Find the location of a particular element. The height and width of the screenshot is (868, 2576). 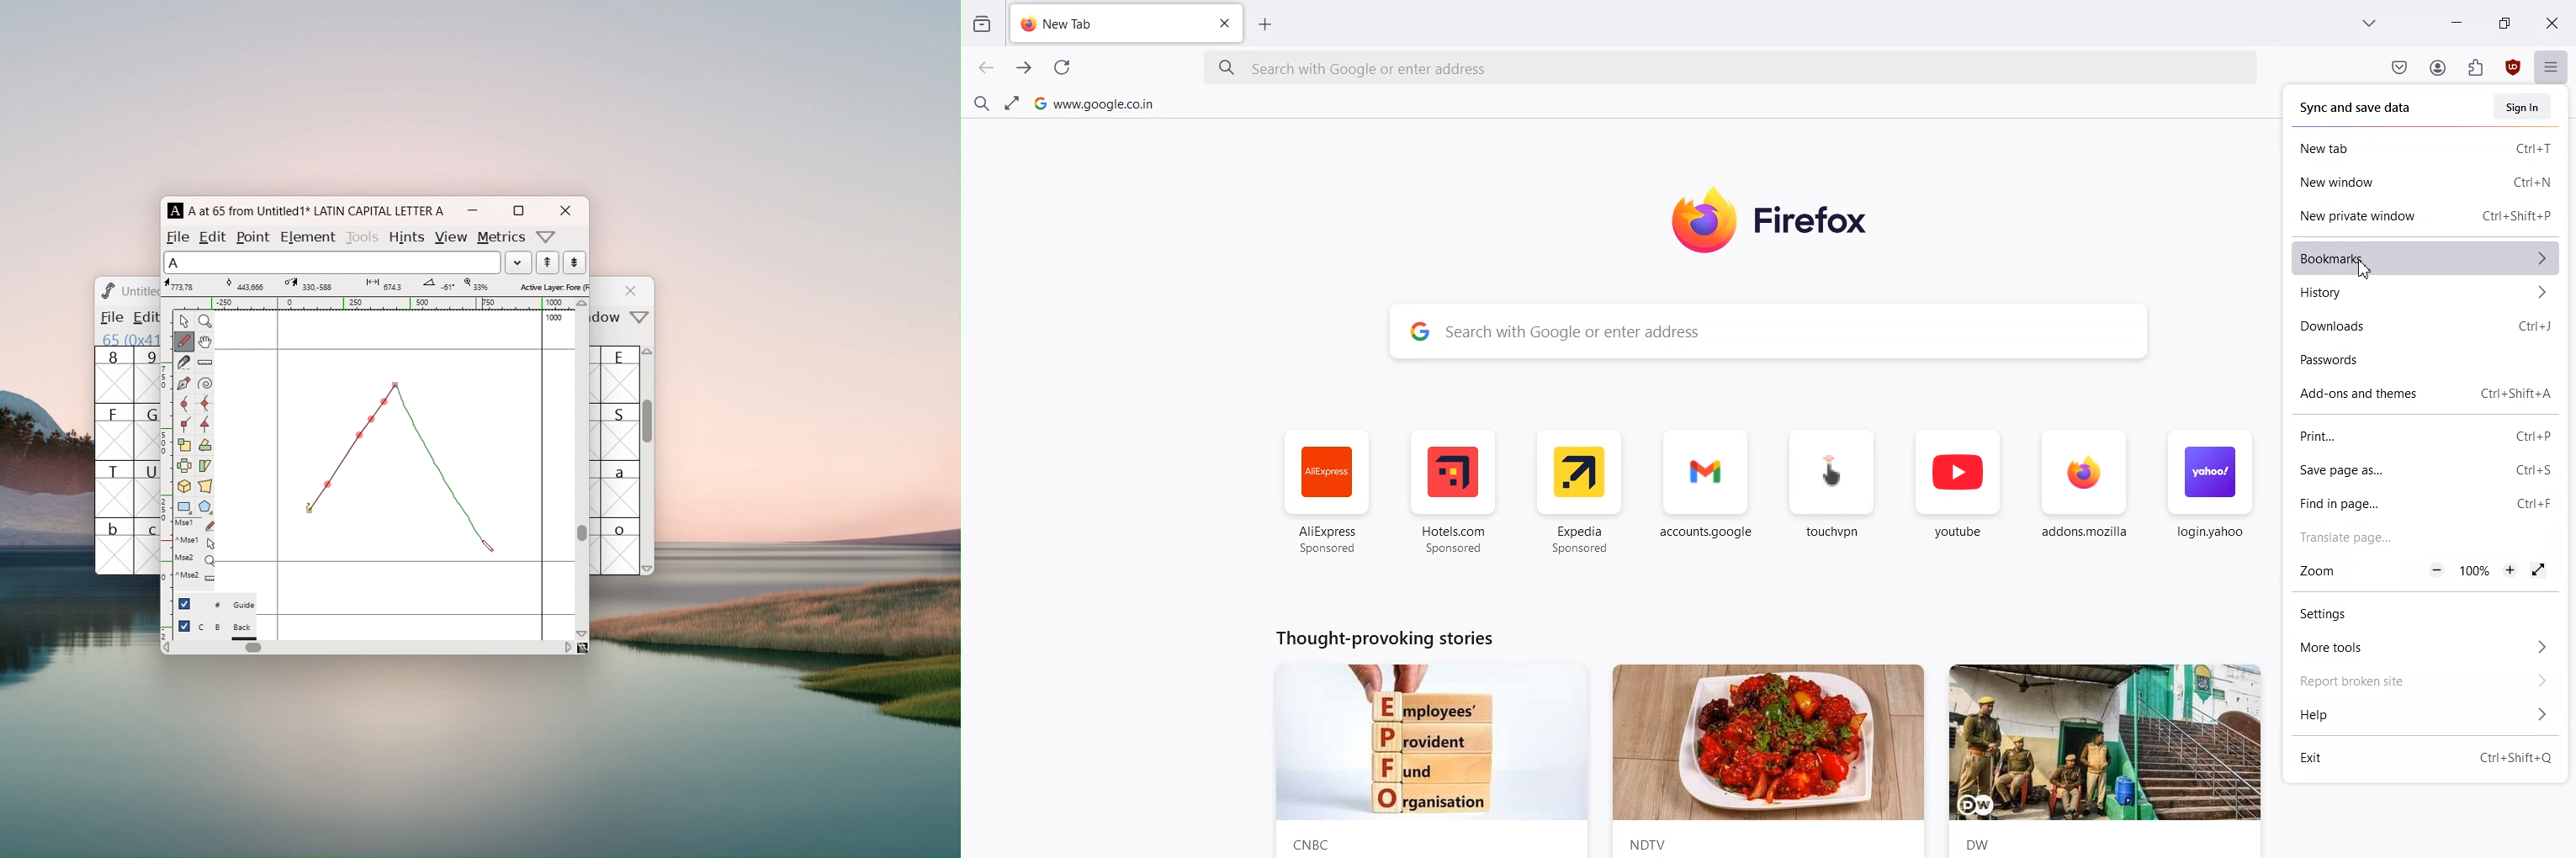

View Recent browsing is located at coordinates (982, 25).